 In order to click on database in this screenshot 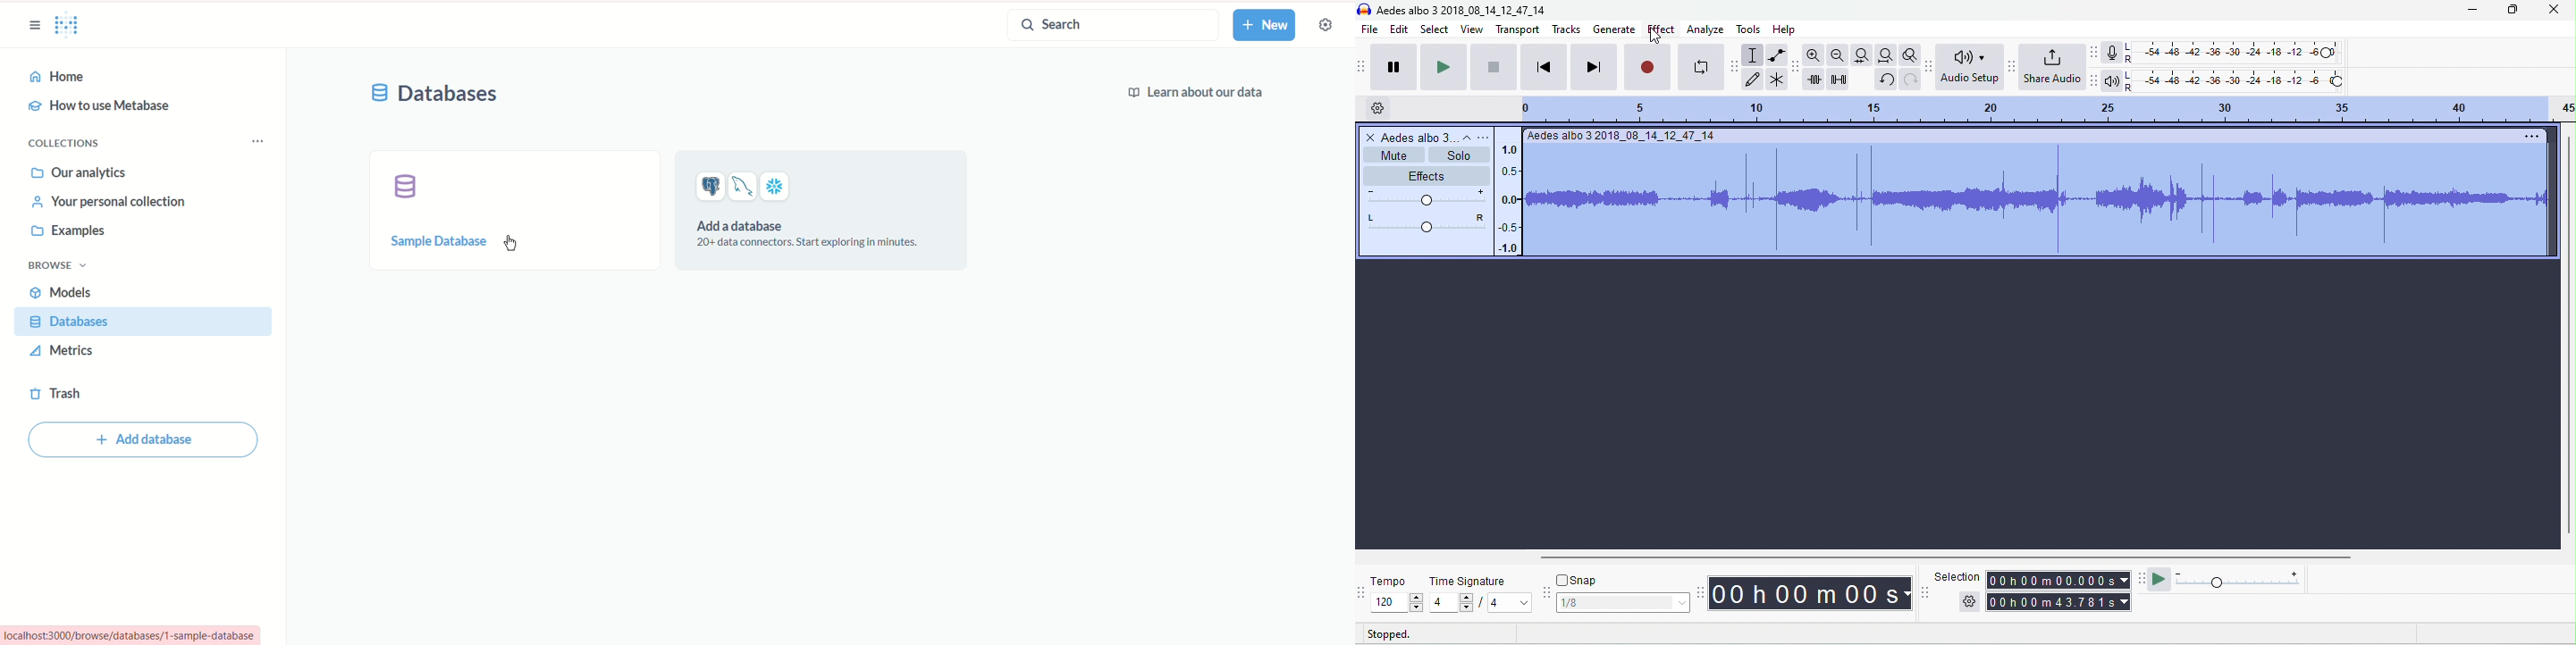, I will do `click(143, 321)`.